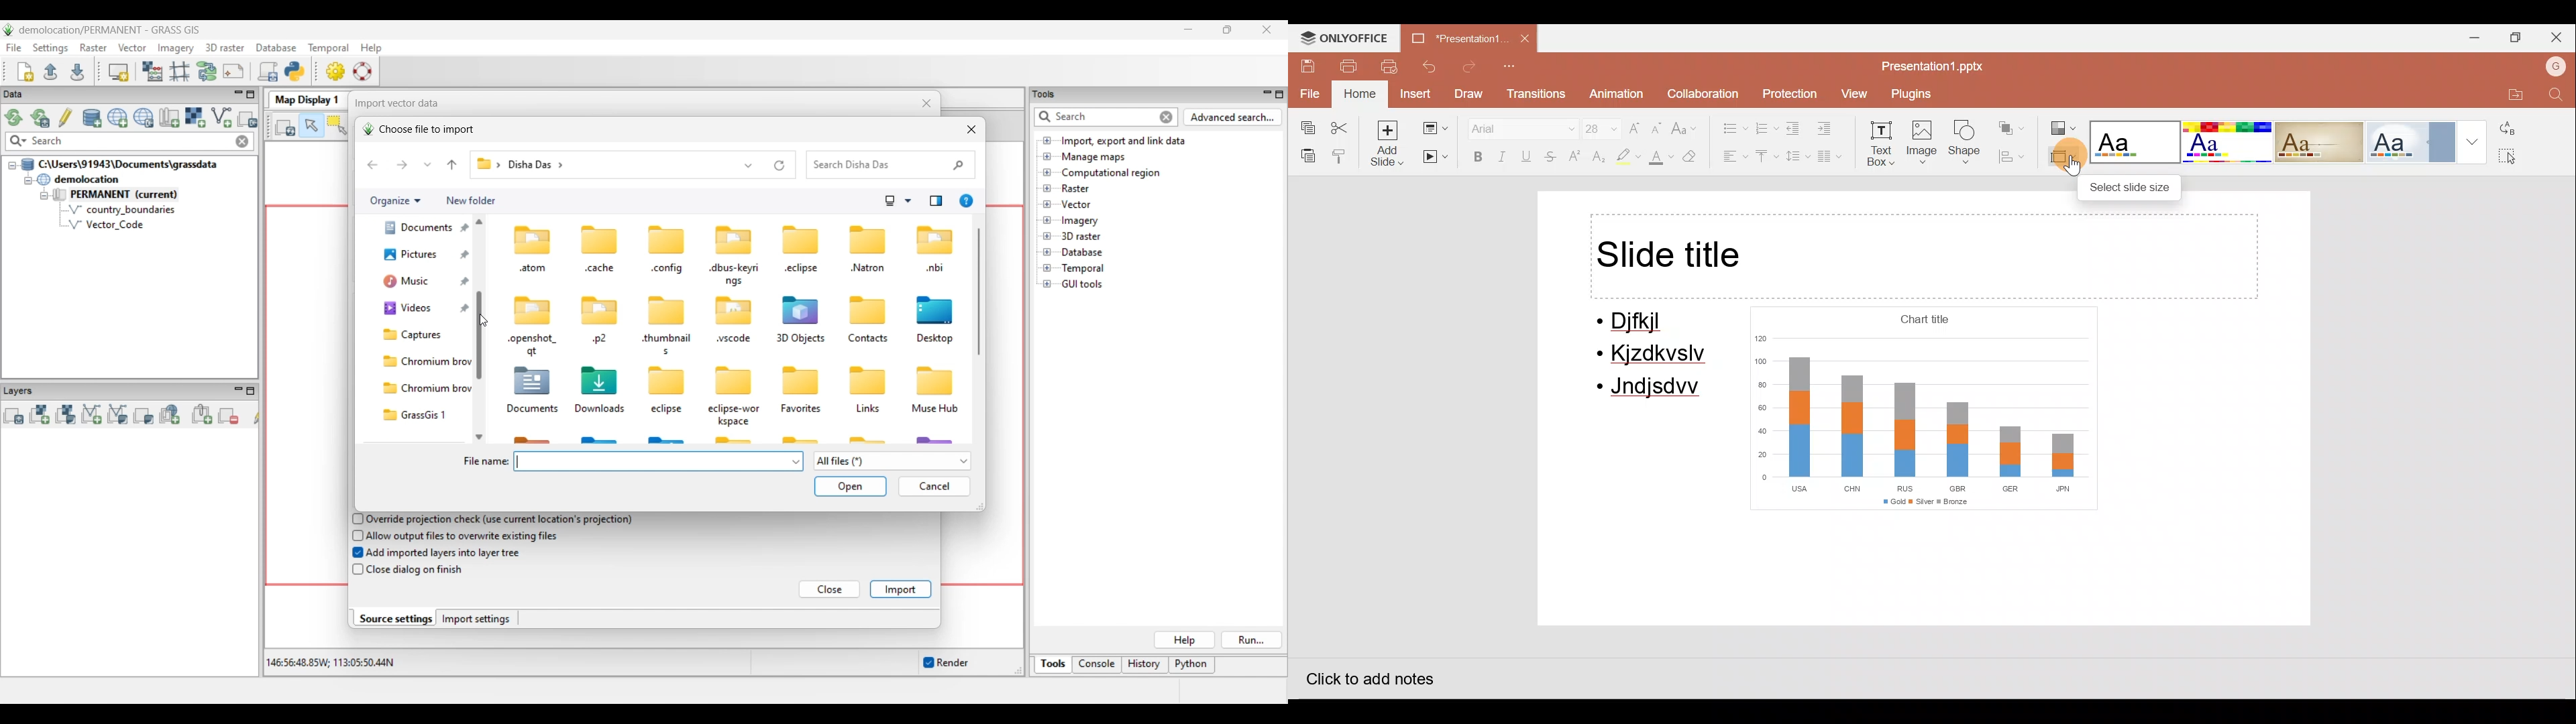 This screenshot has width=2576, height=728. Describe the element at coordinates (2517, 36) in the screenshot. I see `Maximize` at that location.